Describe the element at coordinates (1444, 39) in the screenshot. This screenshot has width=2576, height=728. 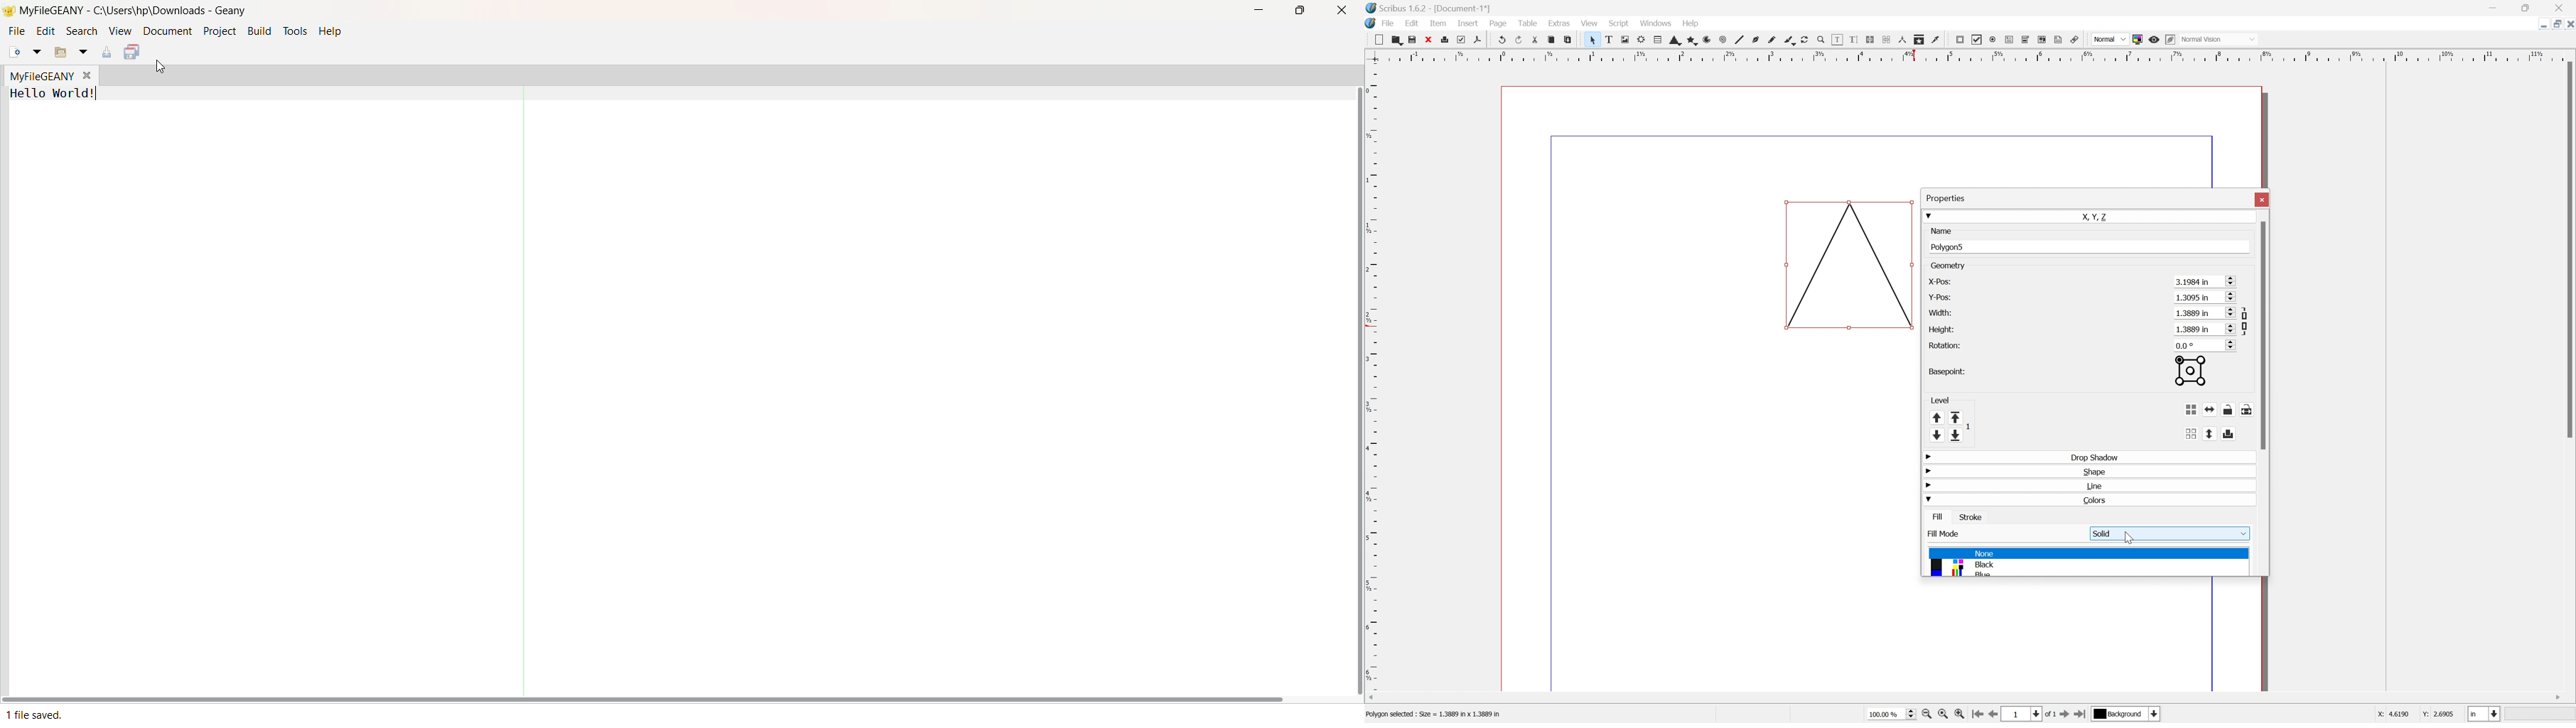
I see `Print` at that location.